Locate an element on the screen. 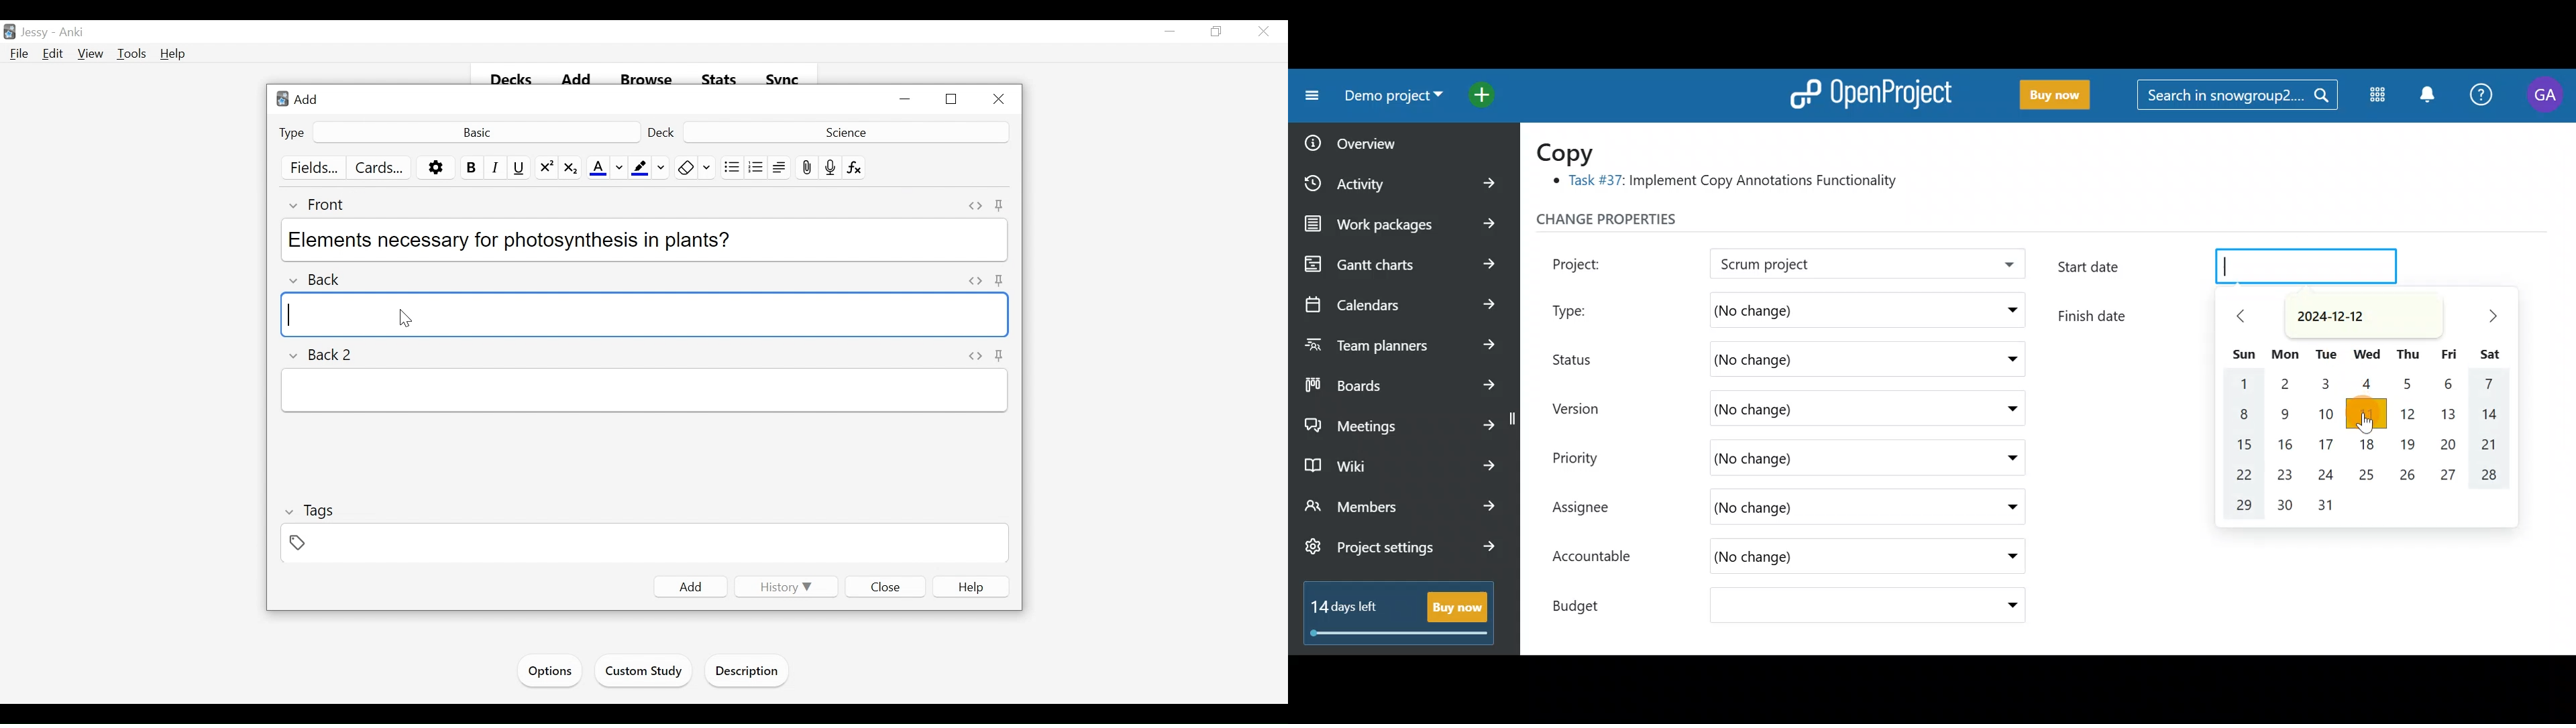 The height and width of the screenshot is (728, 2576). Front is located at coordinates (325, 204).